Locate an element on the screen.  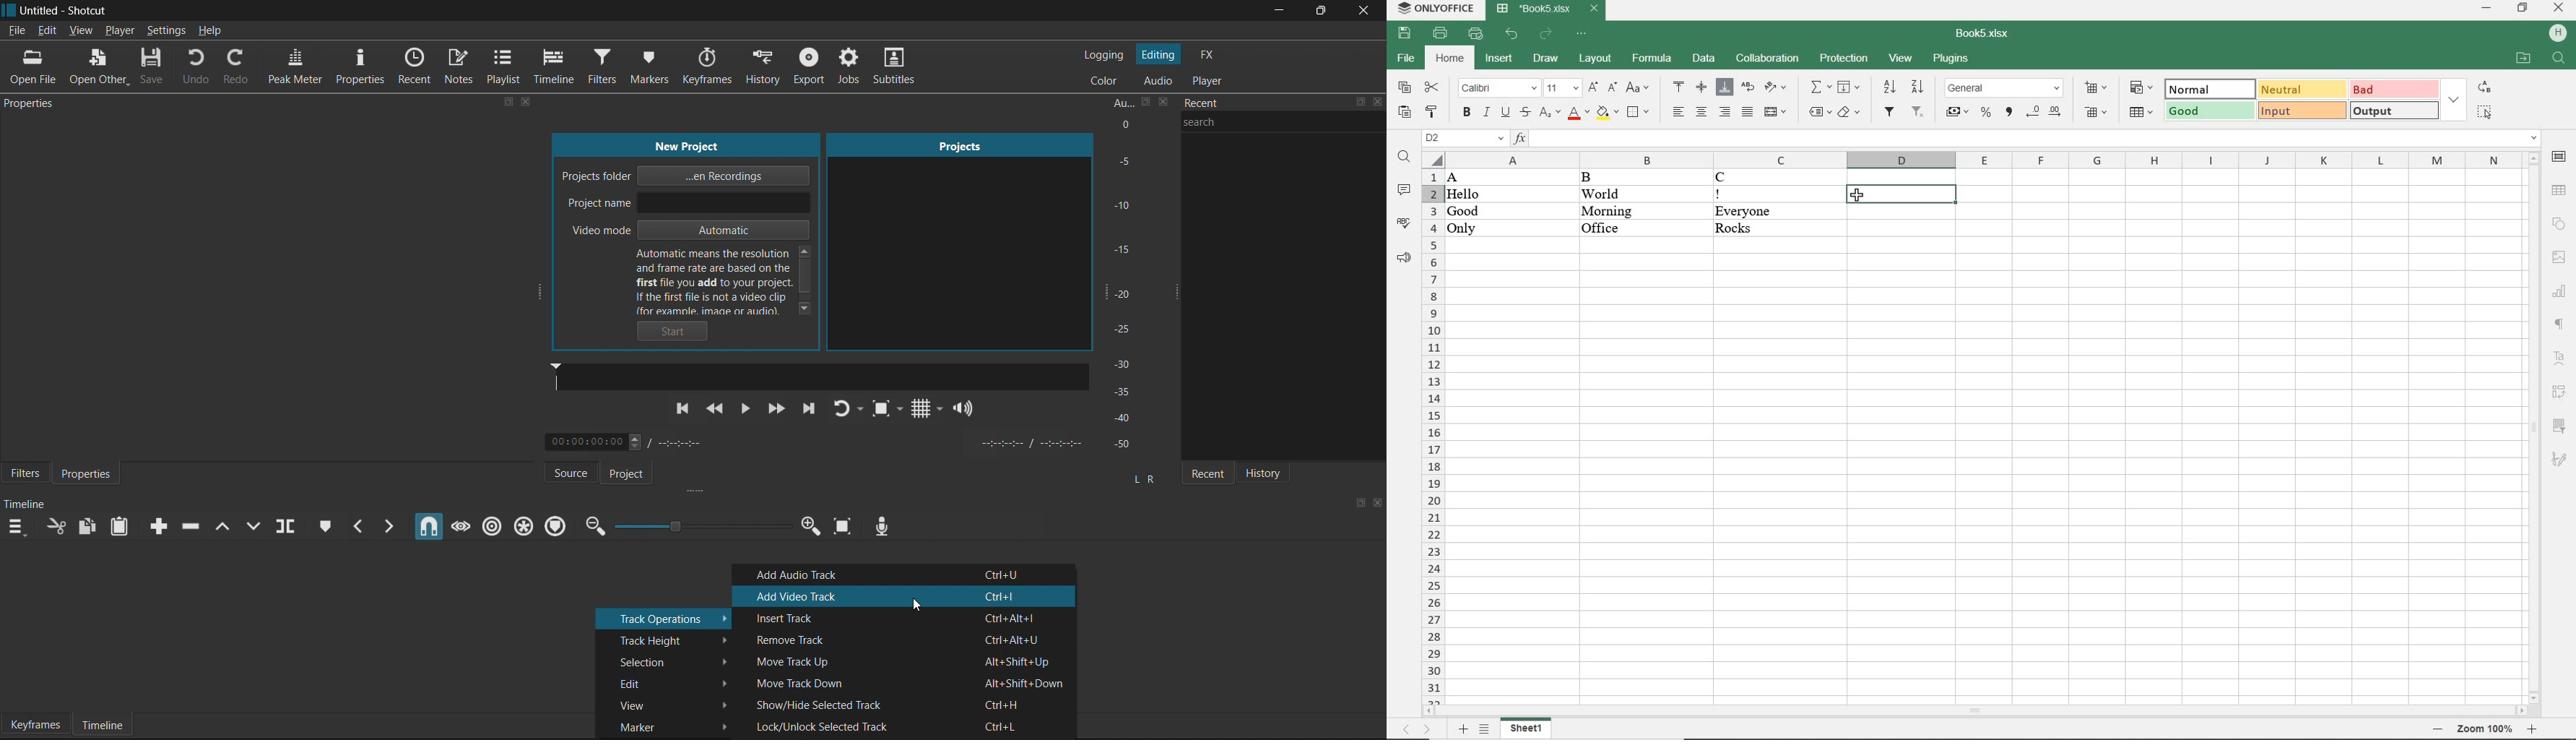
rows is located at coordinates (1430, 435).